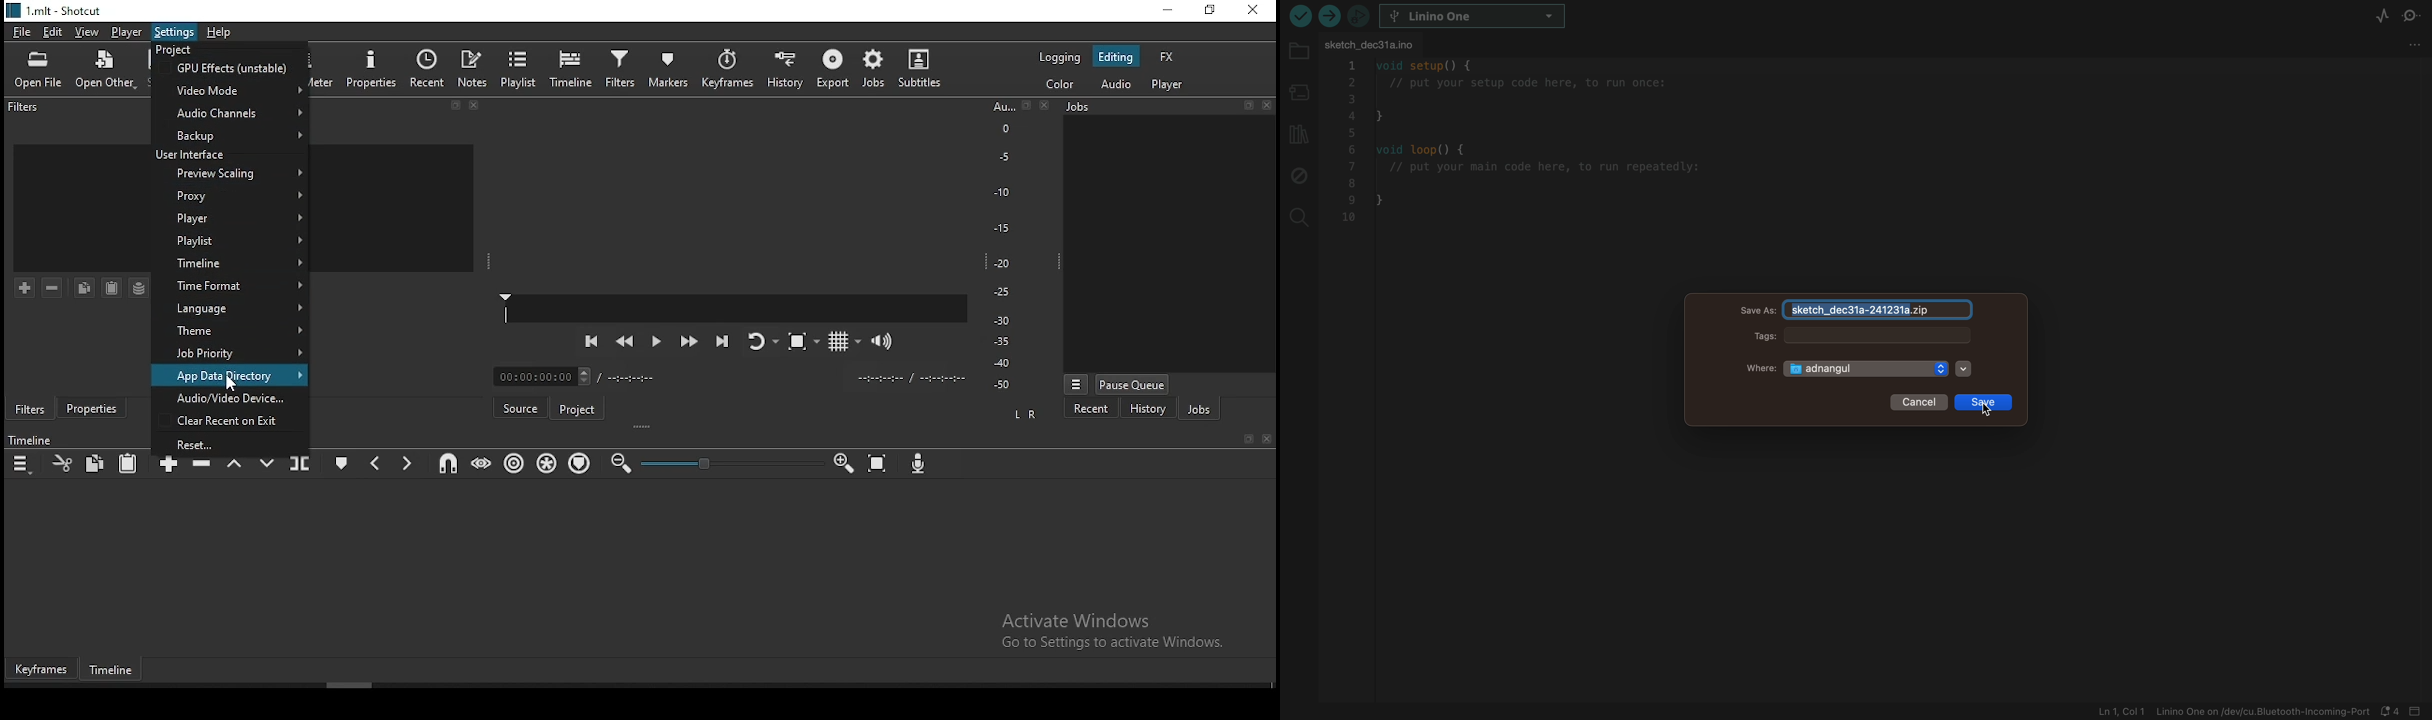  I want to click on paste a filter, so click(113, 287).